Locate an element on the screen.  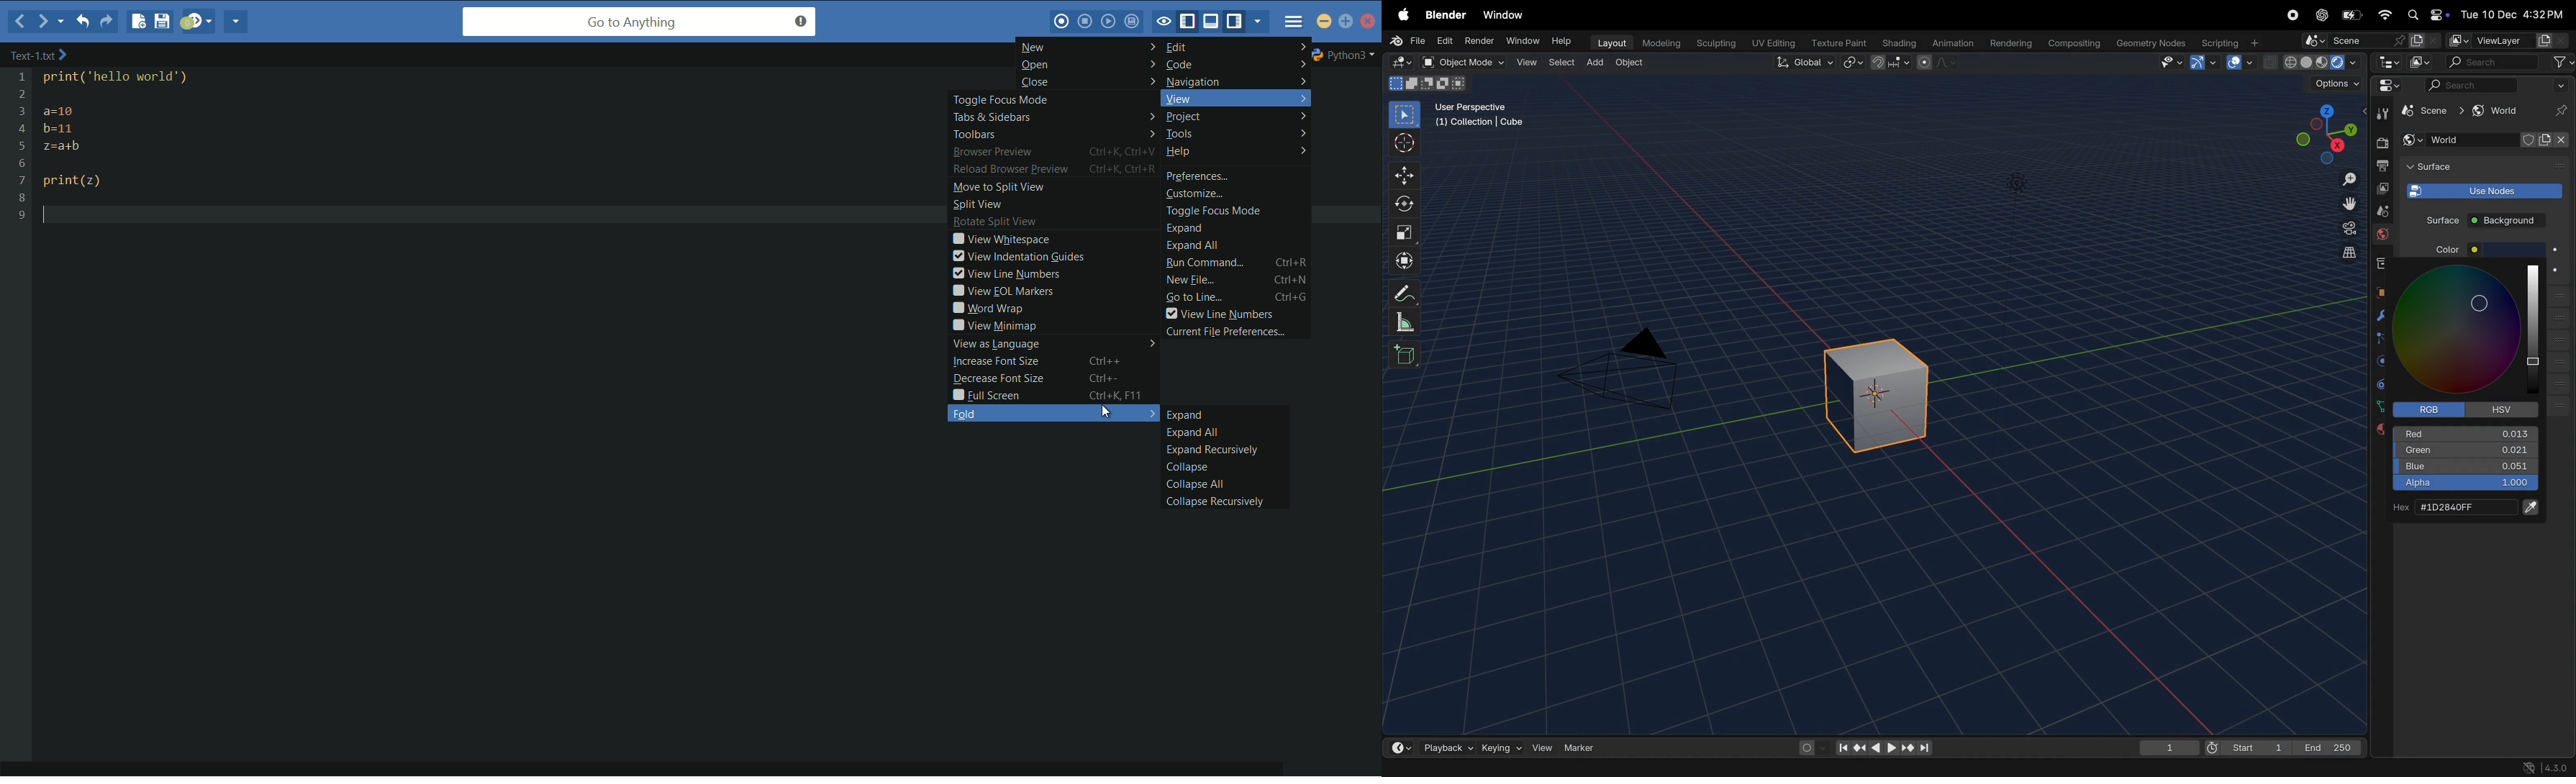
color wheel is located at coordinates (2470, 331).